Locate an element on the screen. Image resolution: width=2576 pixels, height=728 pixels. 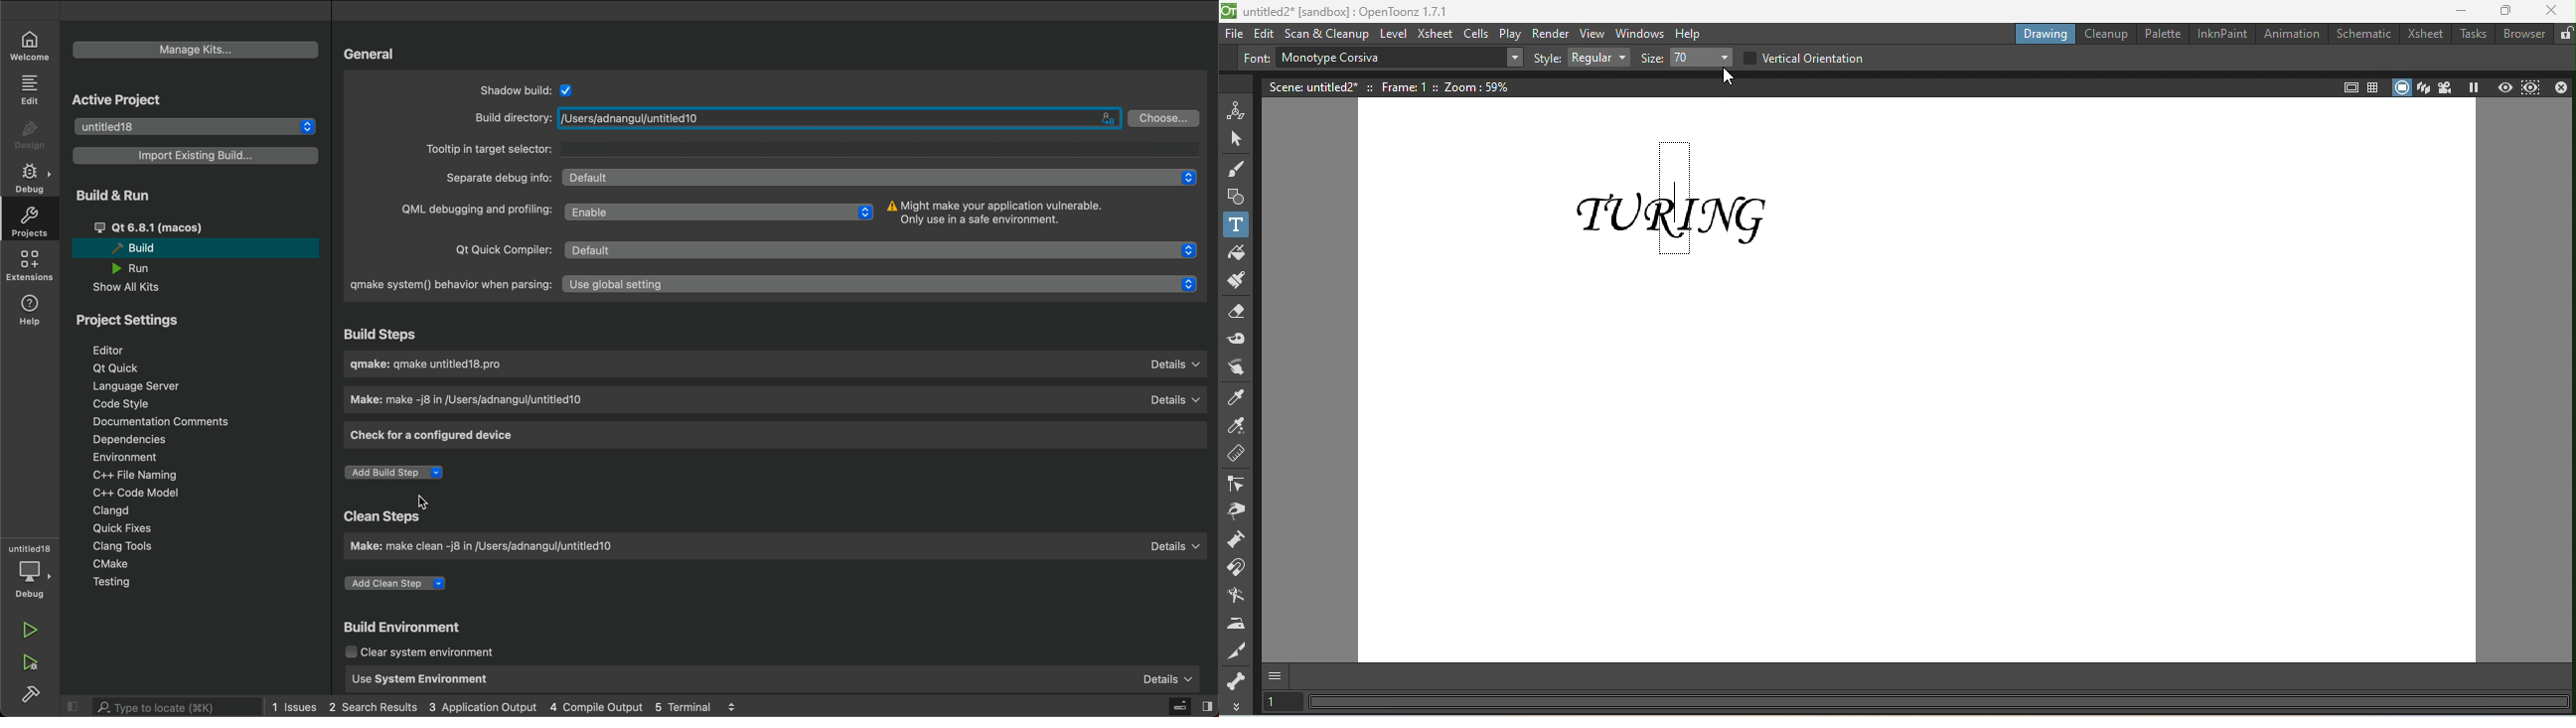
Details is located at coordinates (1176, 544).